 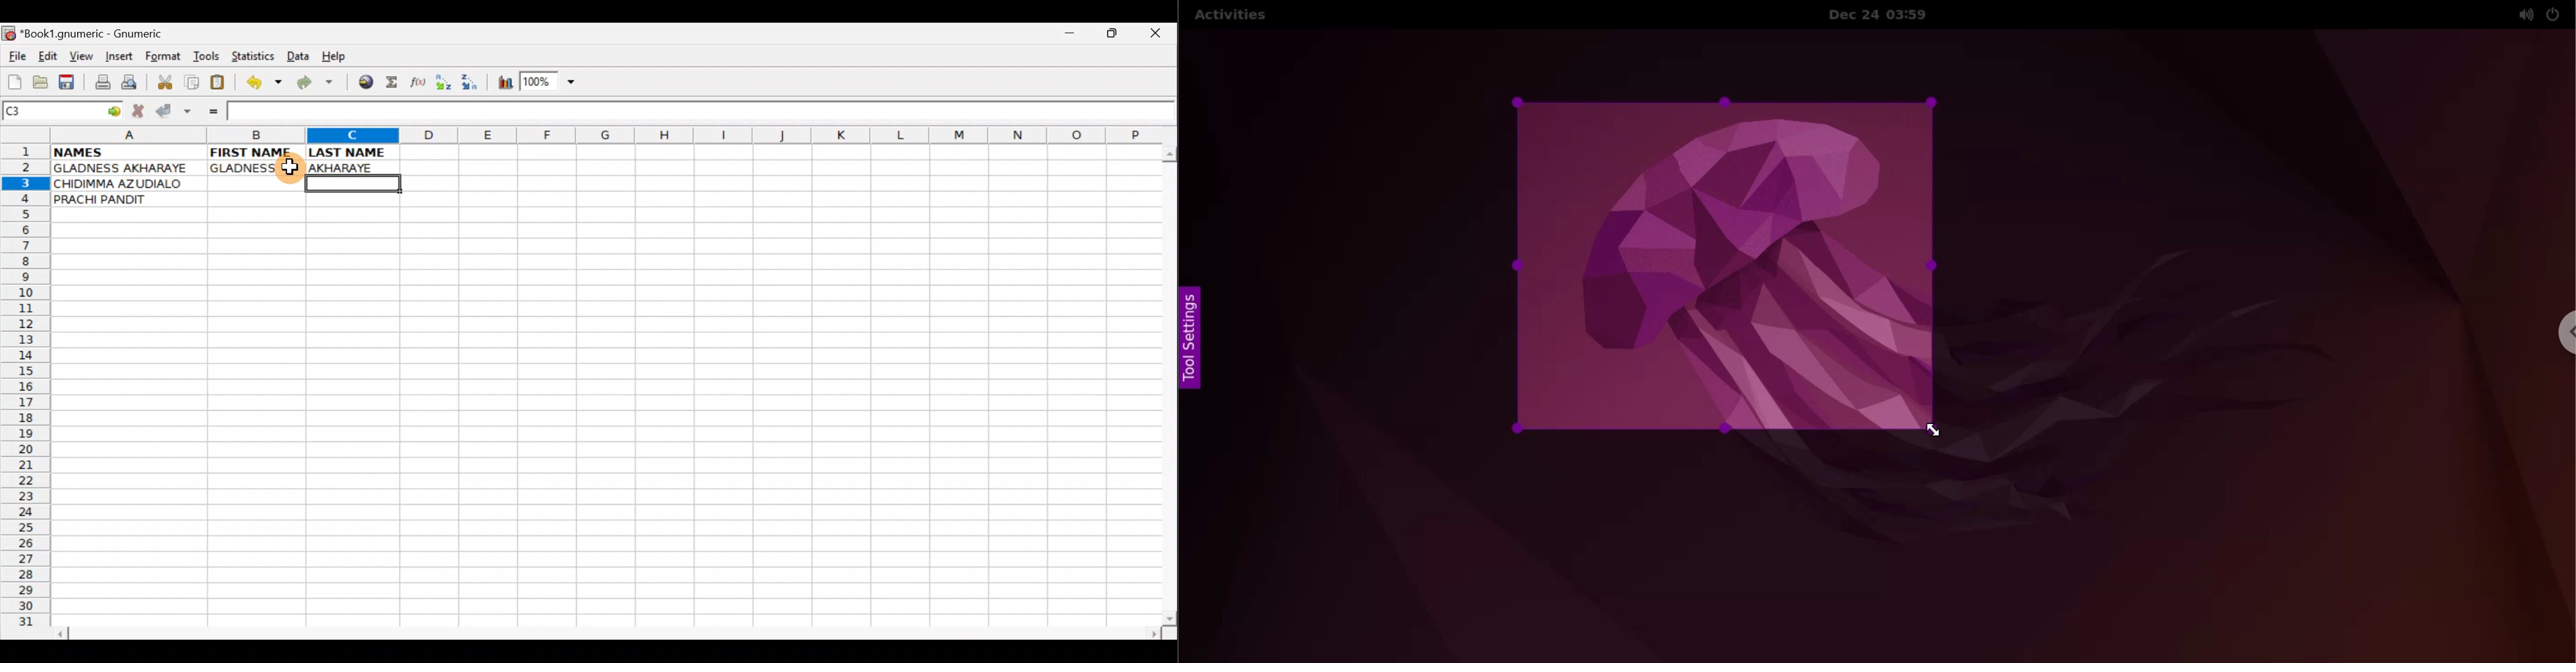 I want to click on GLADNESS AKHARAYE, so click(x=128, y=169).